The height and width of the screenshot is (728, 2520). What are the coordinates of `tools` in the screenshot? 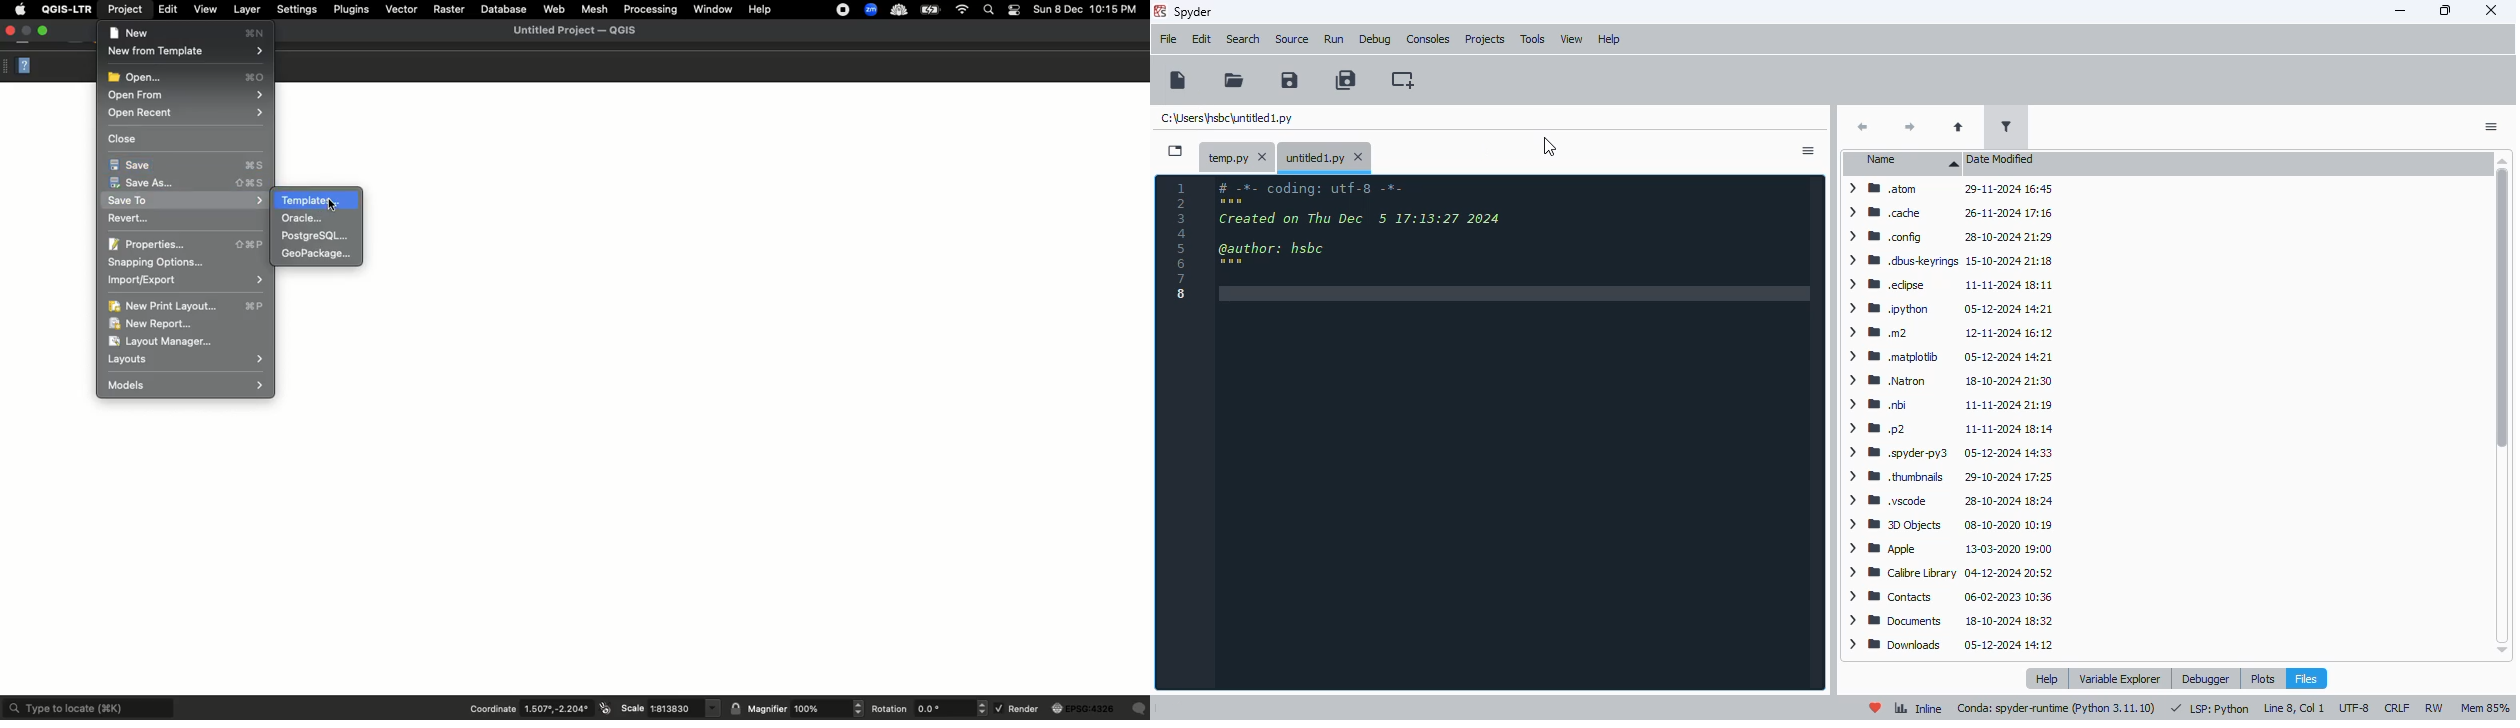 It's located at (1532, 40).